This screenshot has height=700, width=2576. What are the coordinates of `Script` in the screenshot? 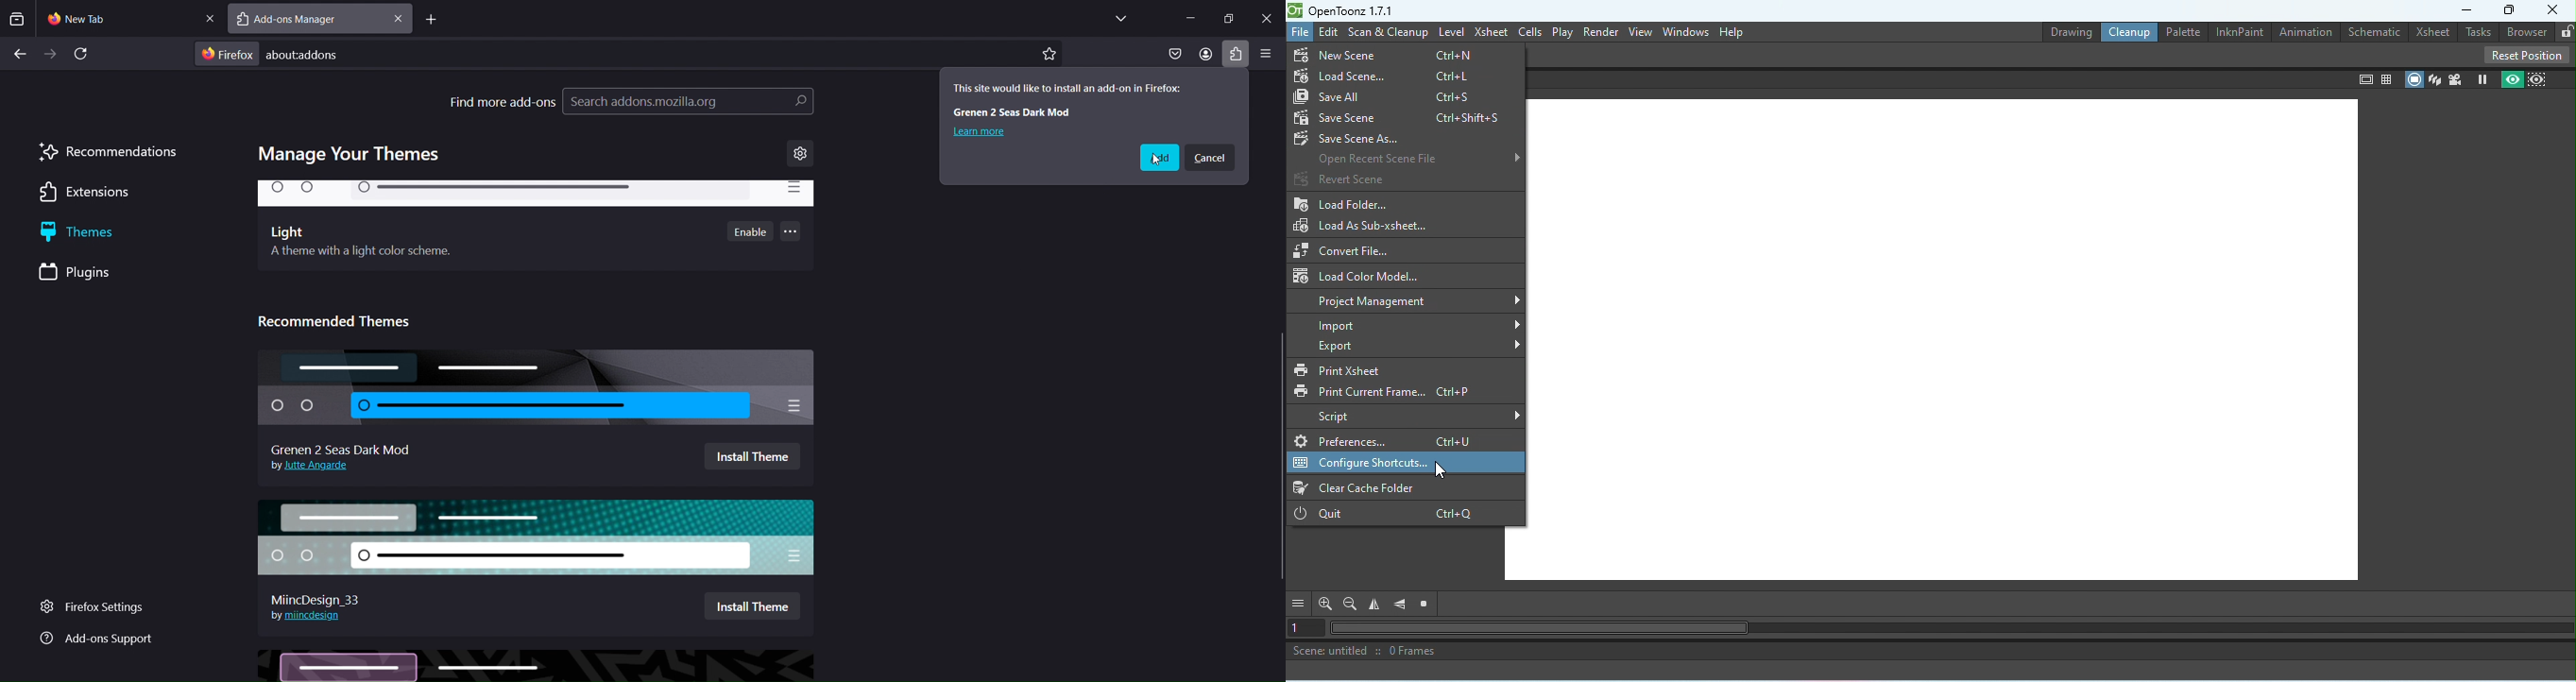 It's located at (1413, 417).